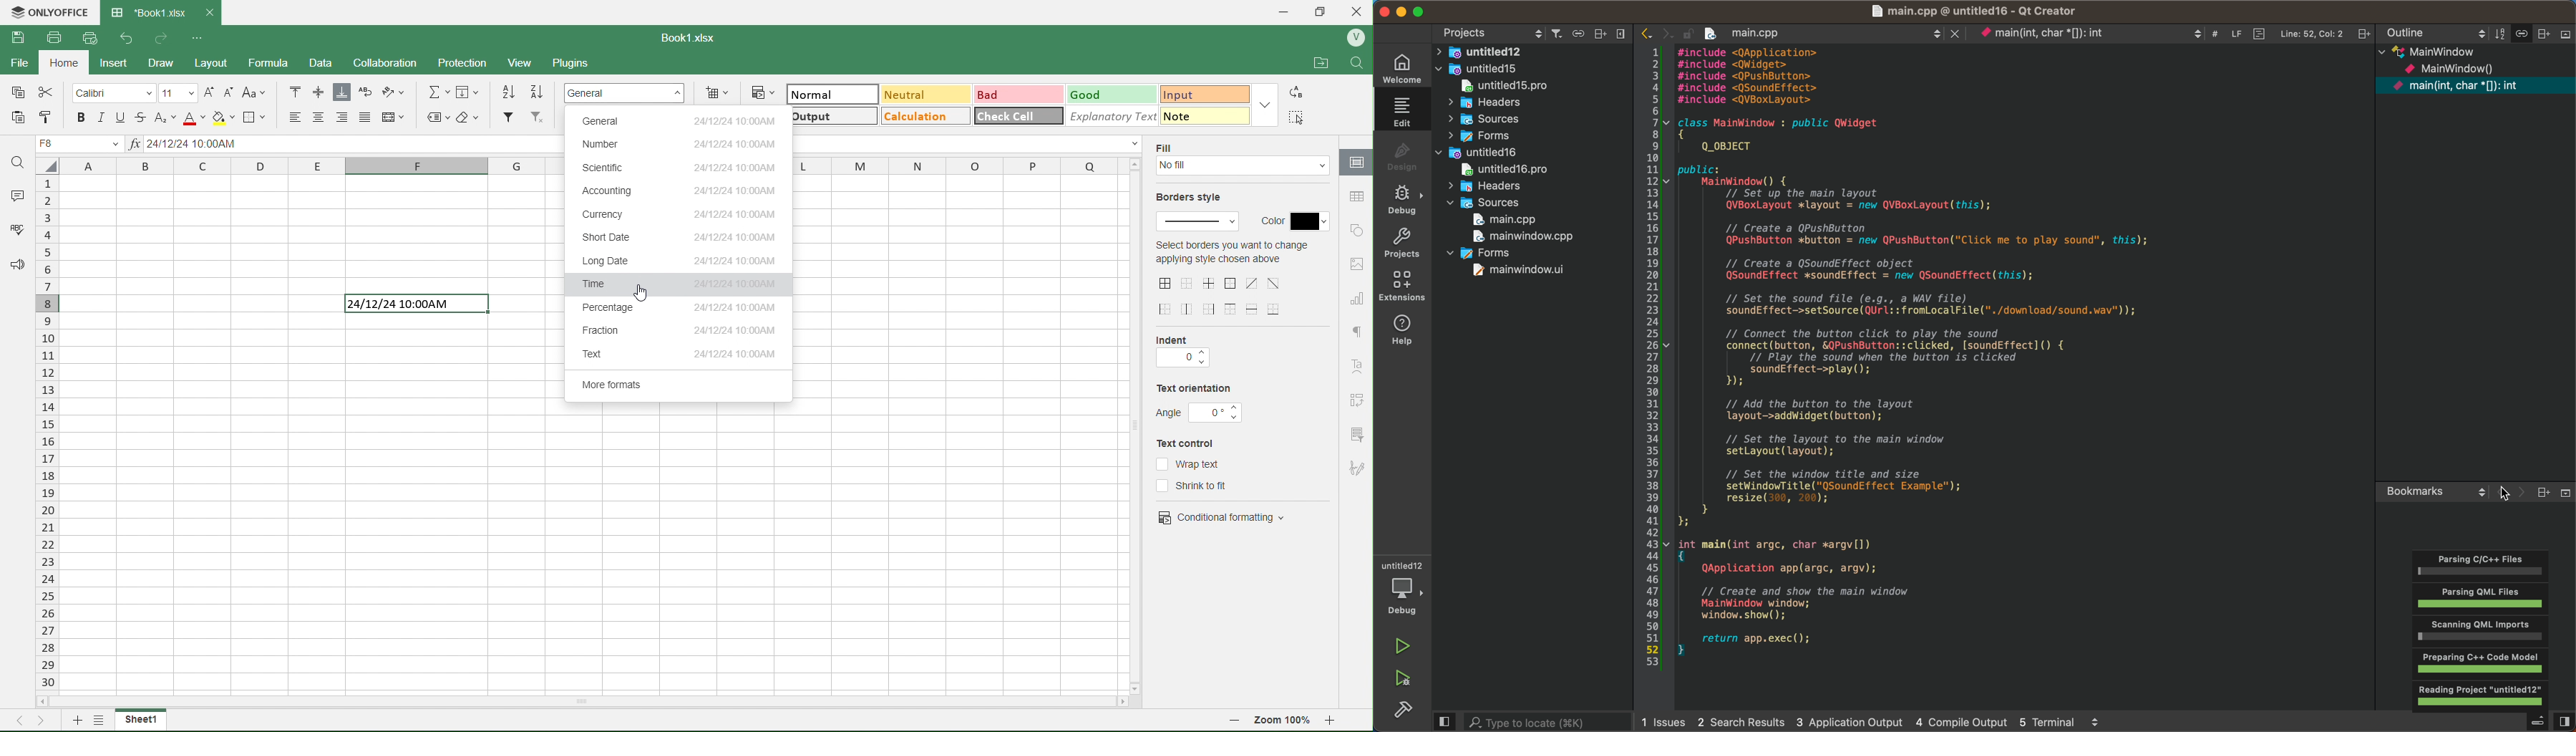 The height and width of the screenshot is (756, 2576). Describe the element at coordinates (1294, 218) in the screenshot. I see `color` at that location.